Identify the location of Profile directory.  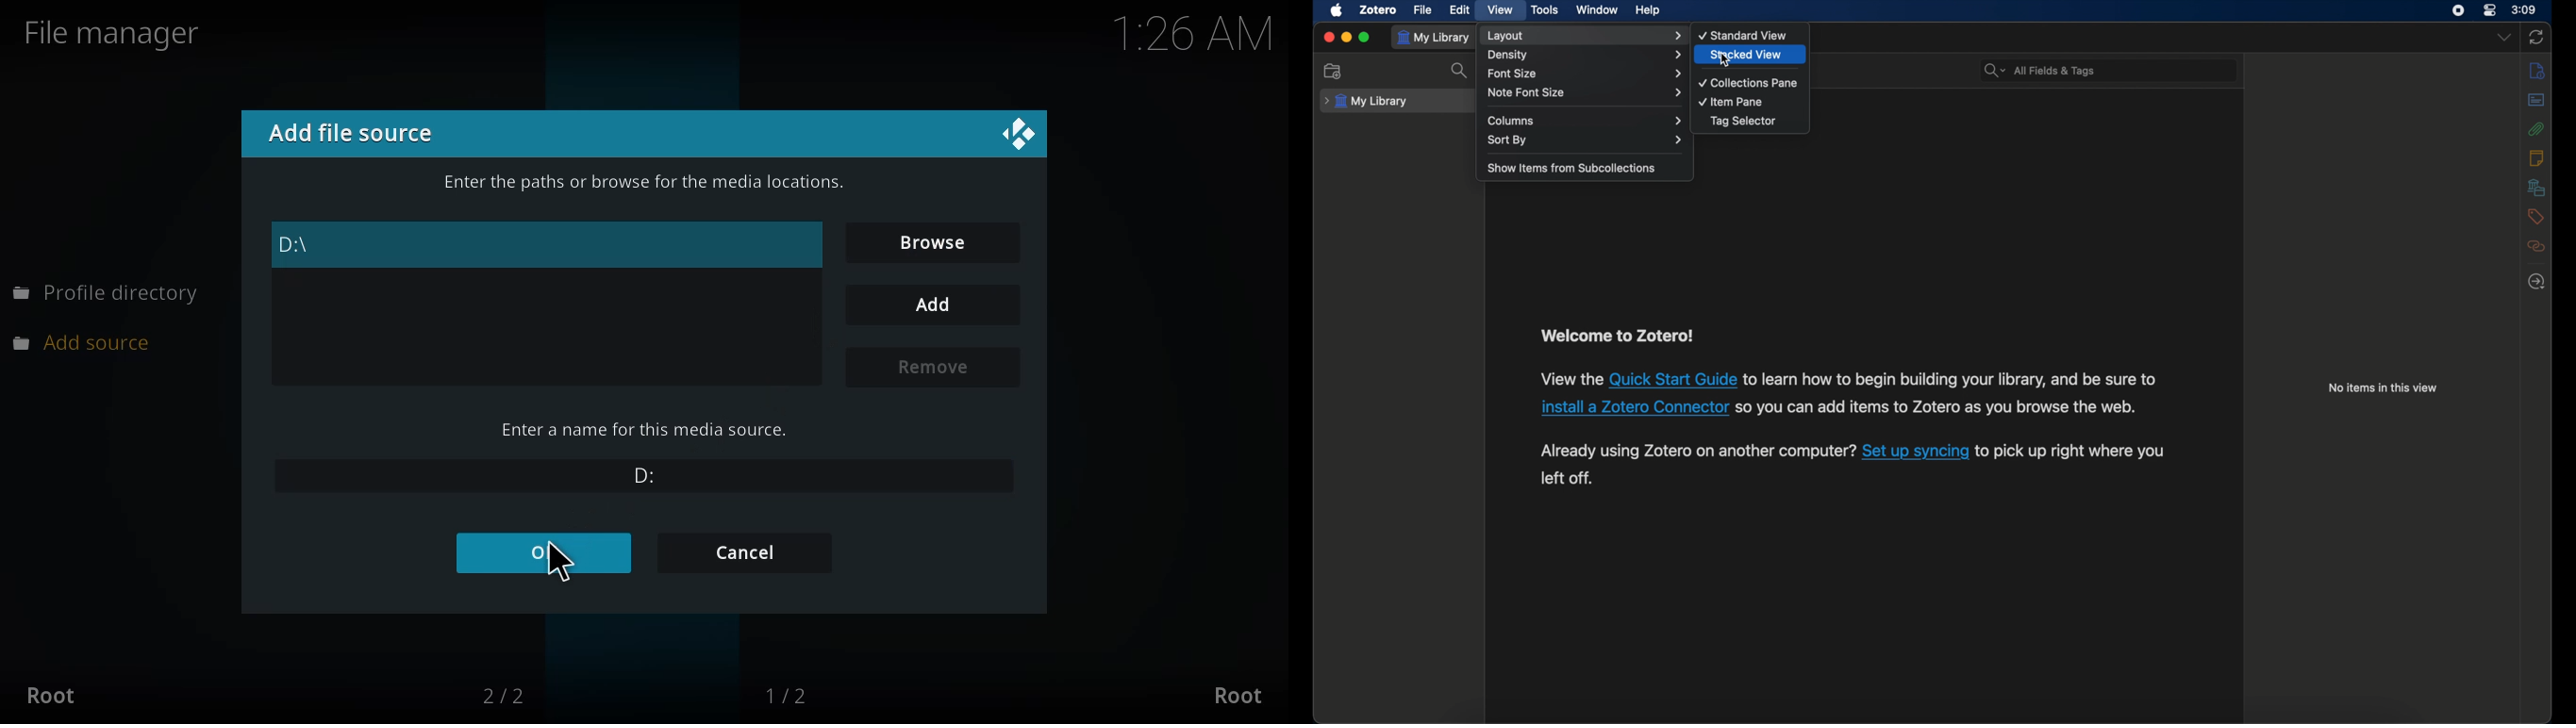
(108, 293).